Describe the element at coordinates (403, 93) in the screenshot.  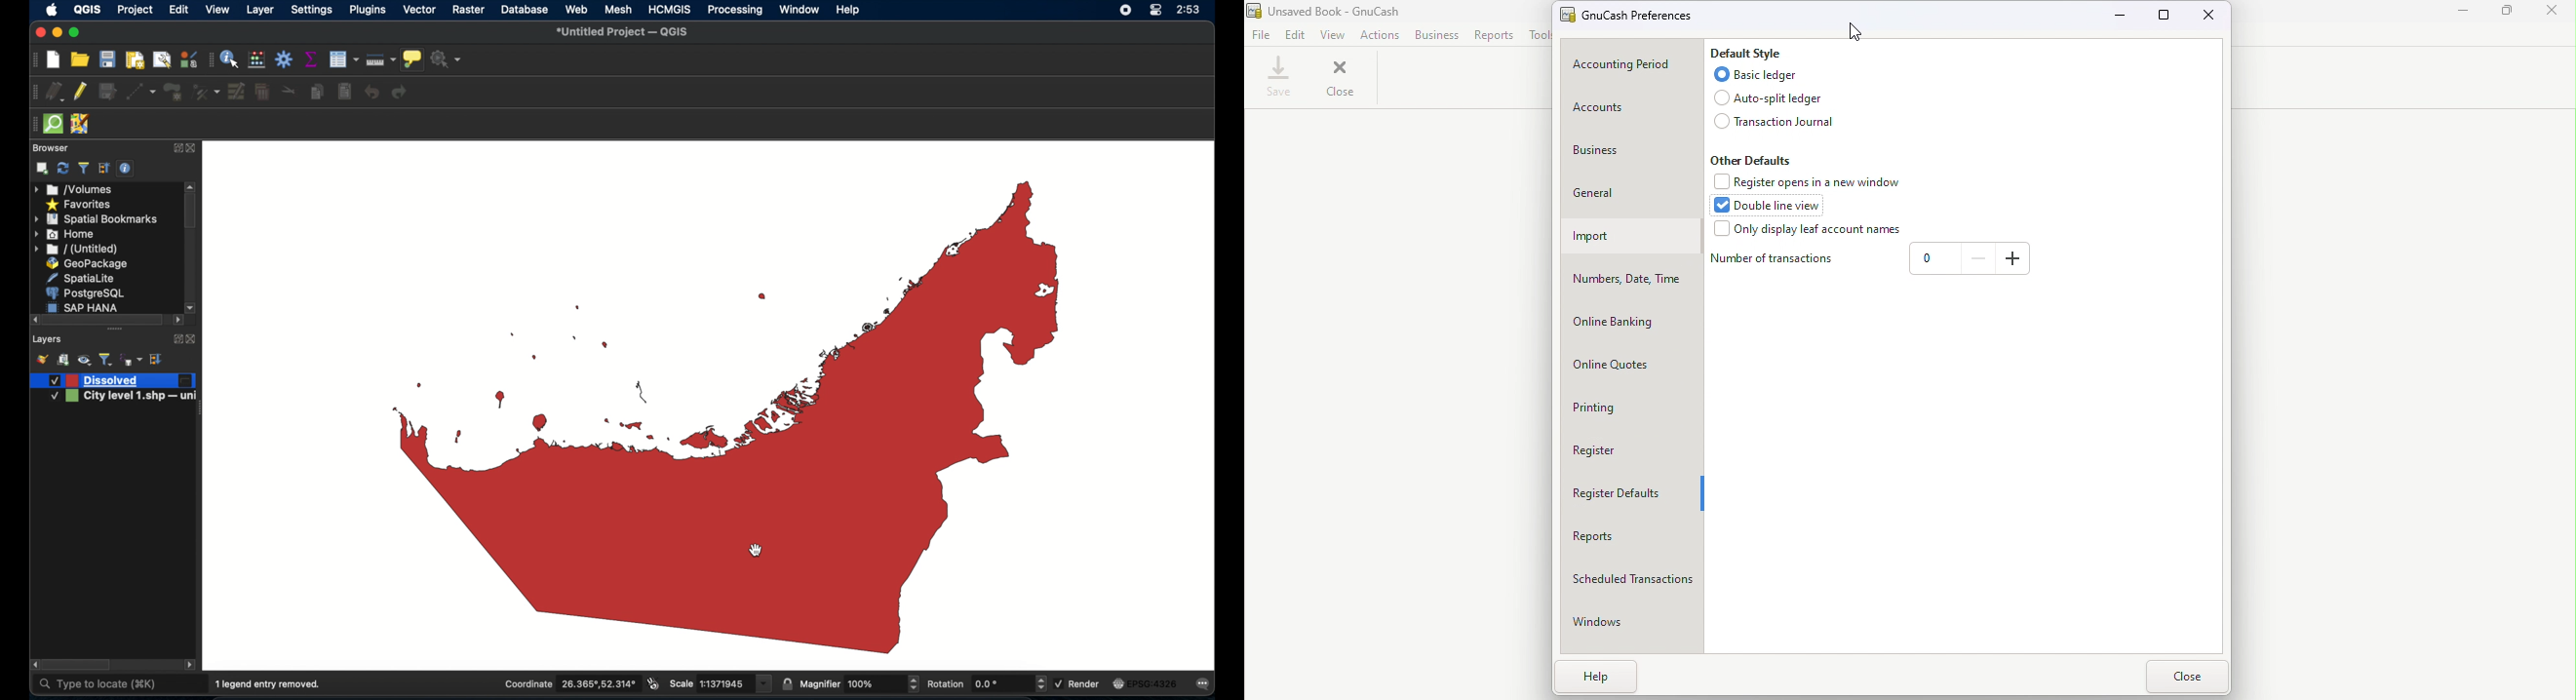
I see `redo` at that location.